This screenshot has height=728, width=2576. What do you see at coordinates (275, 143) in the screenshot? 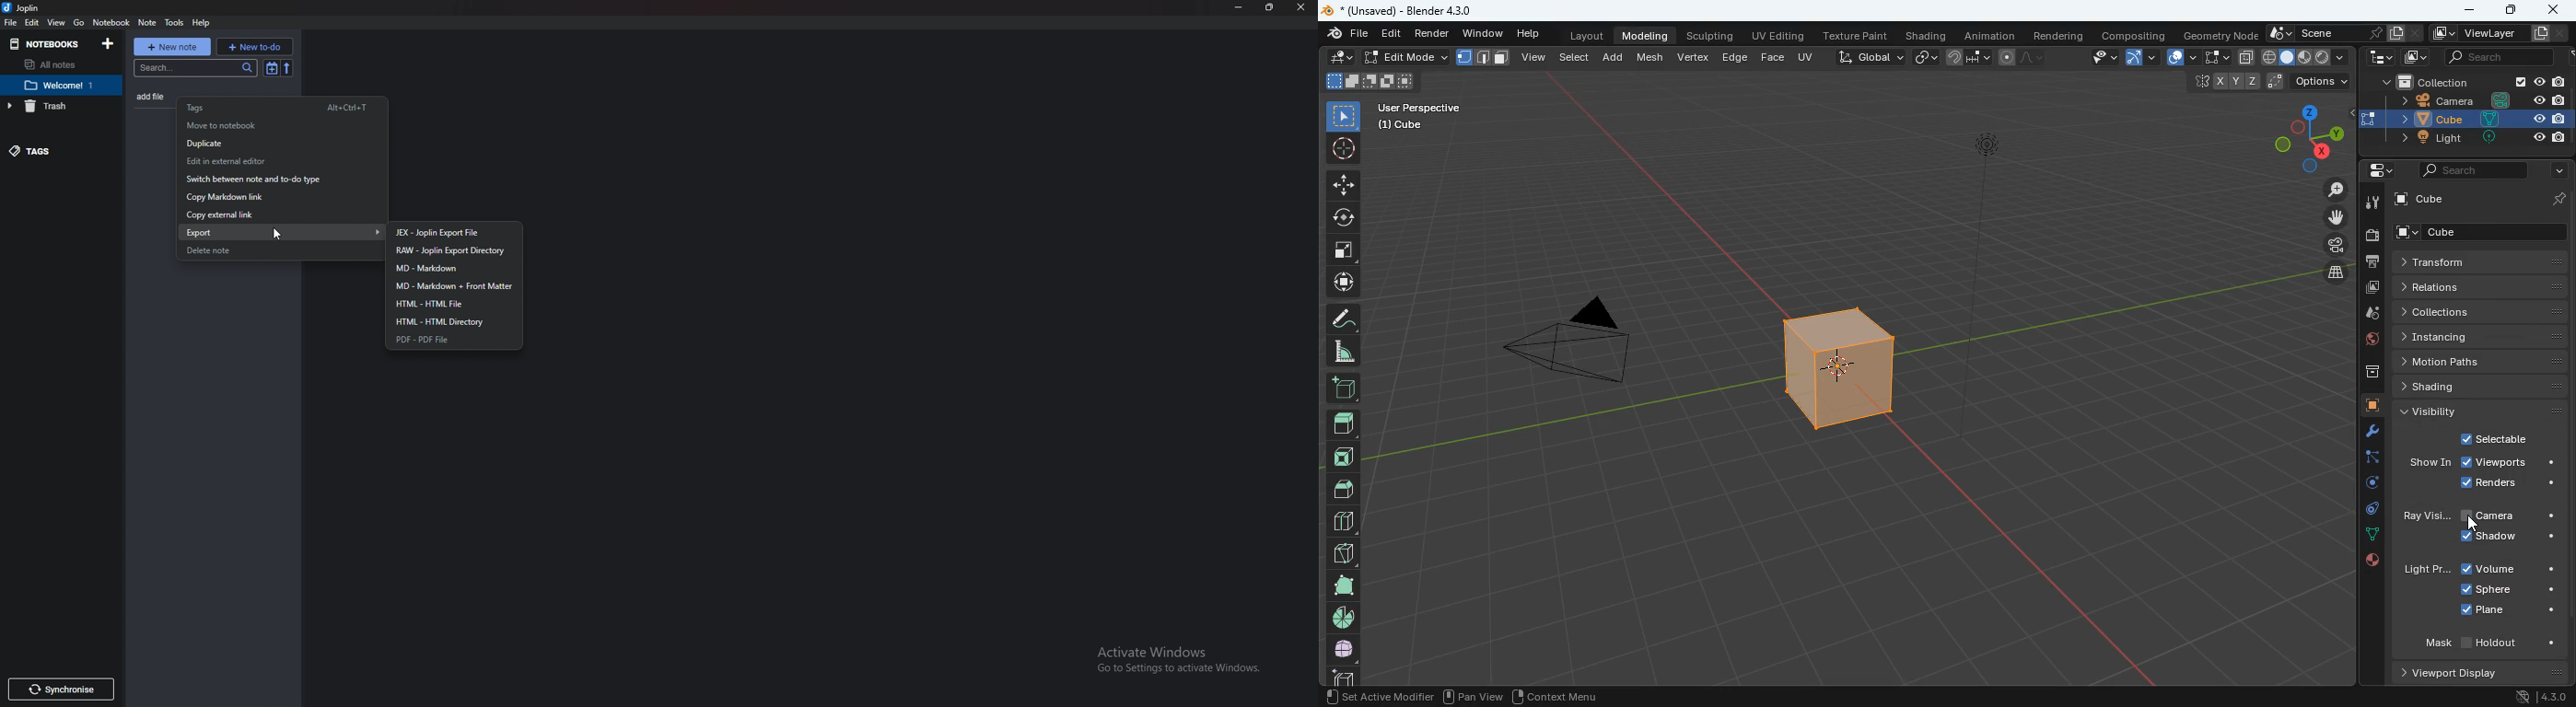
I see `Duplicate` at bounding box center [275, 143].